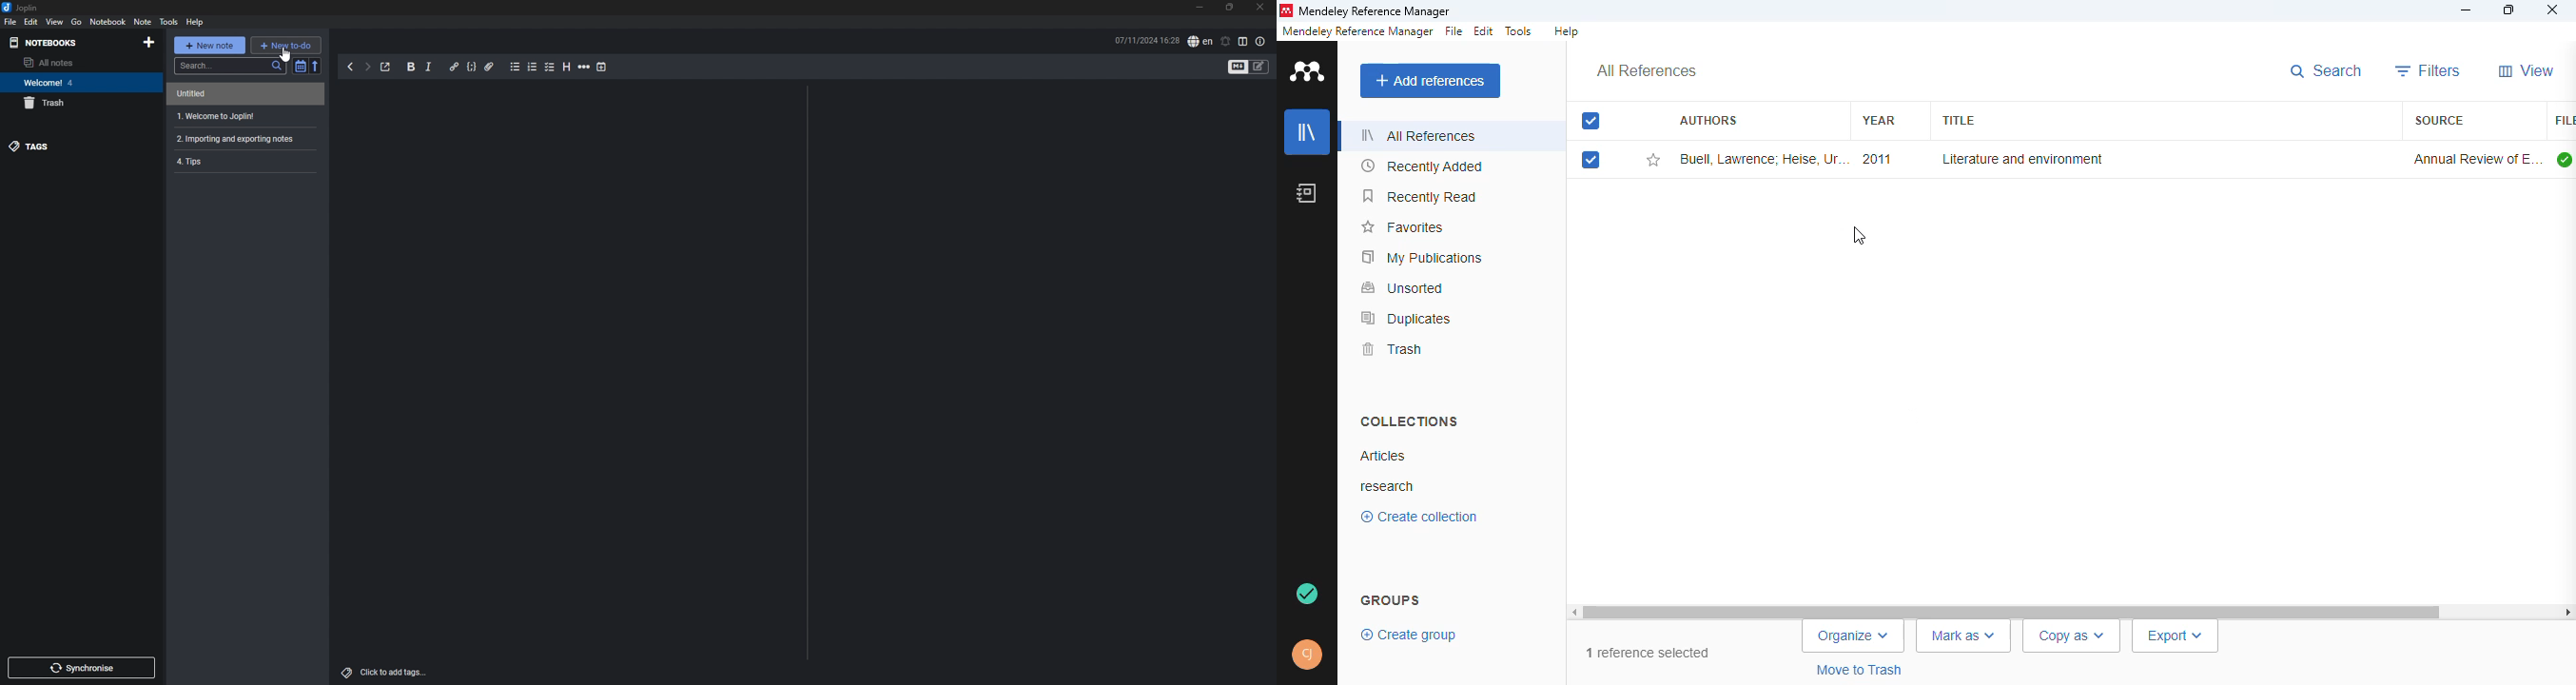  I want to click on forward, so click(368, 67).